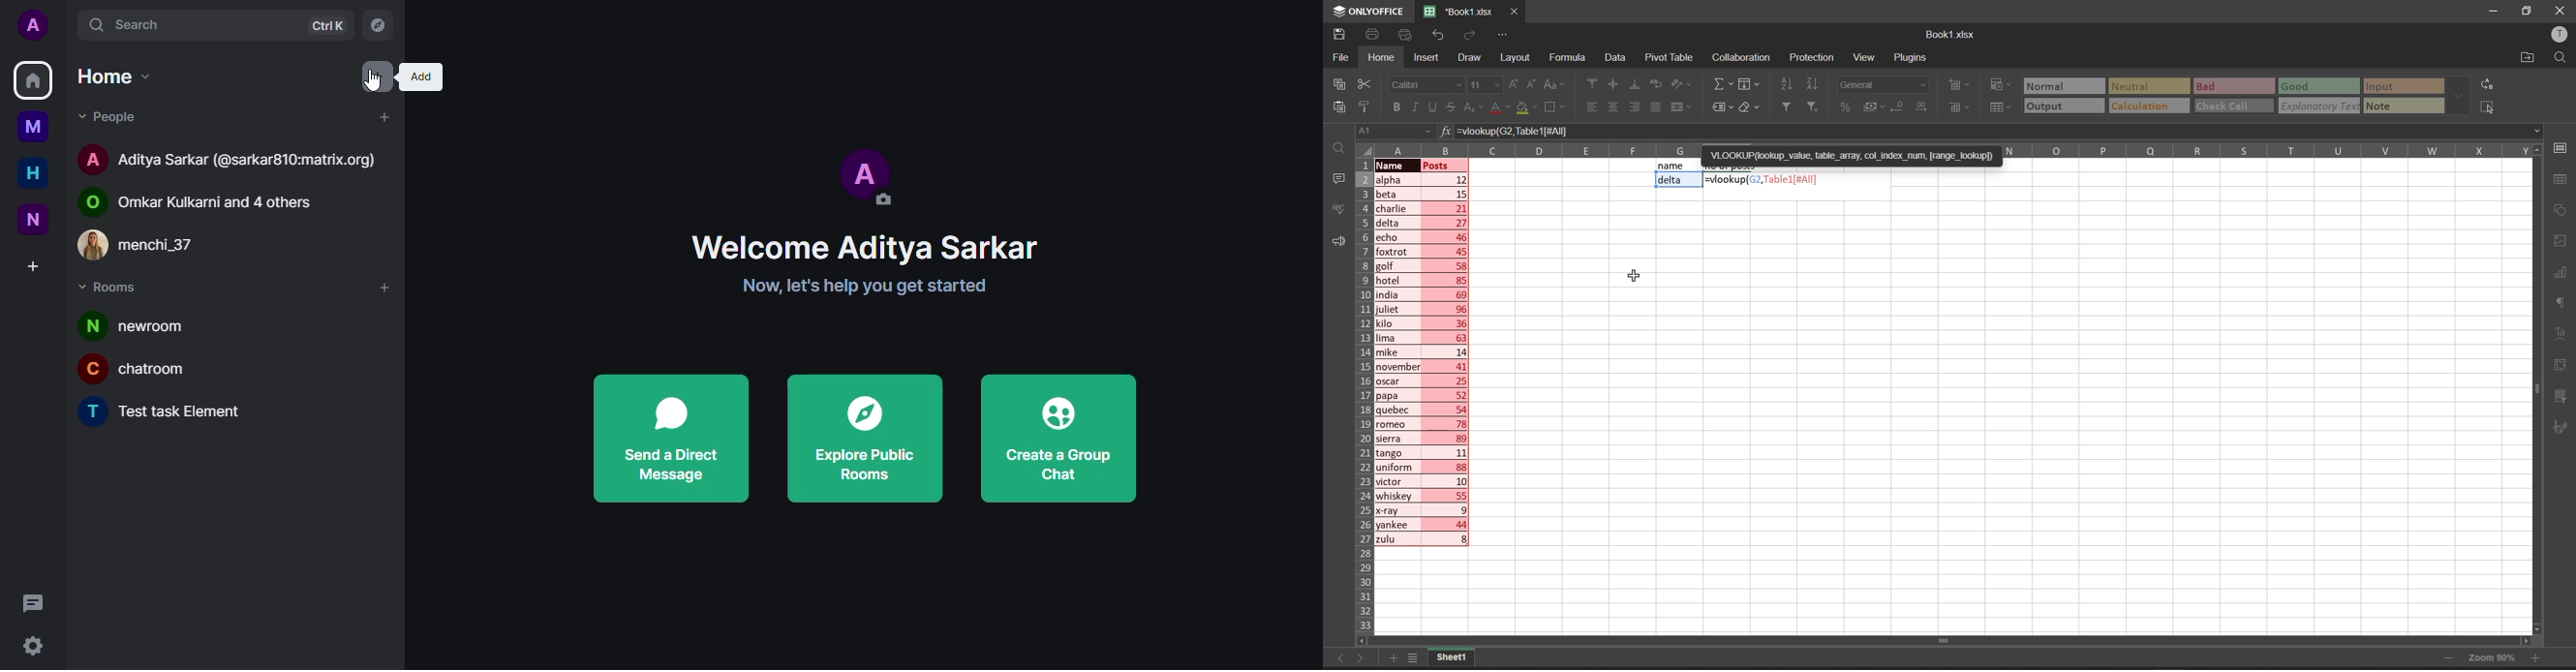  I want to click on quick settings, so click(34, 646).